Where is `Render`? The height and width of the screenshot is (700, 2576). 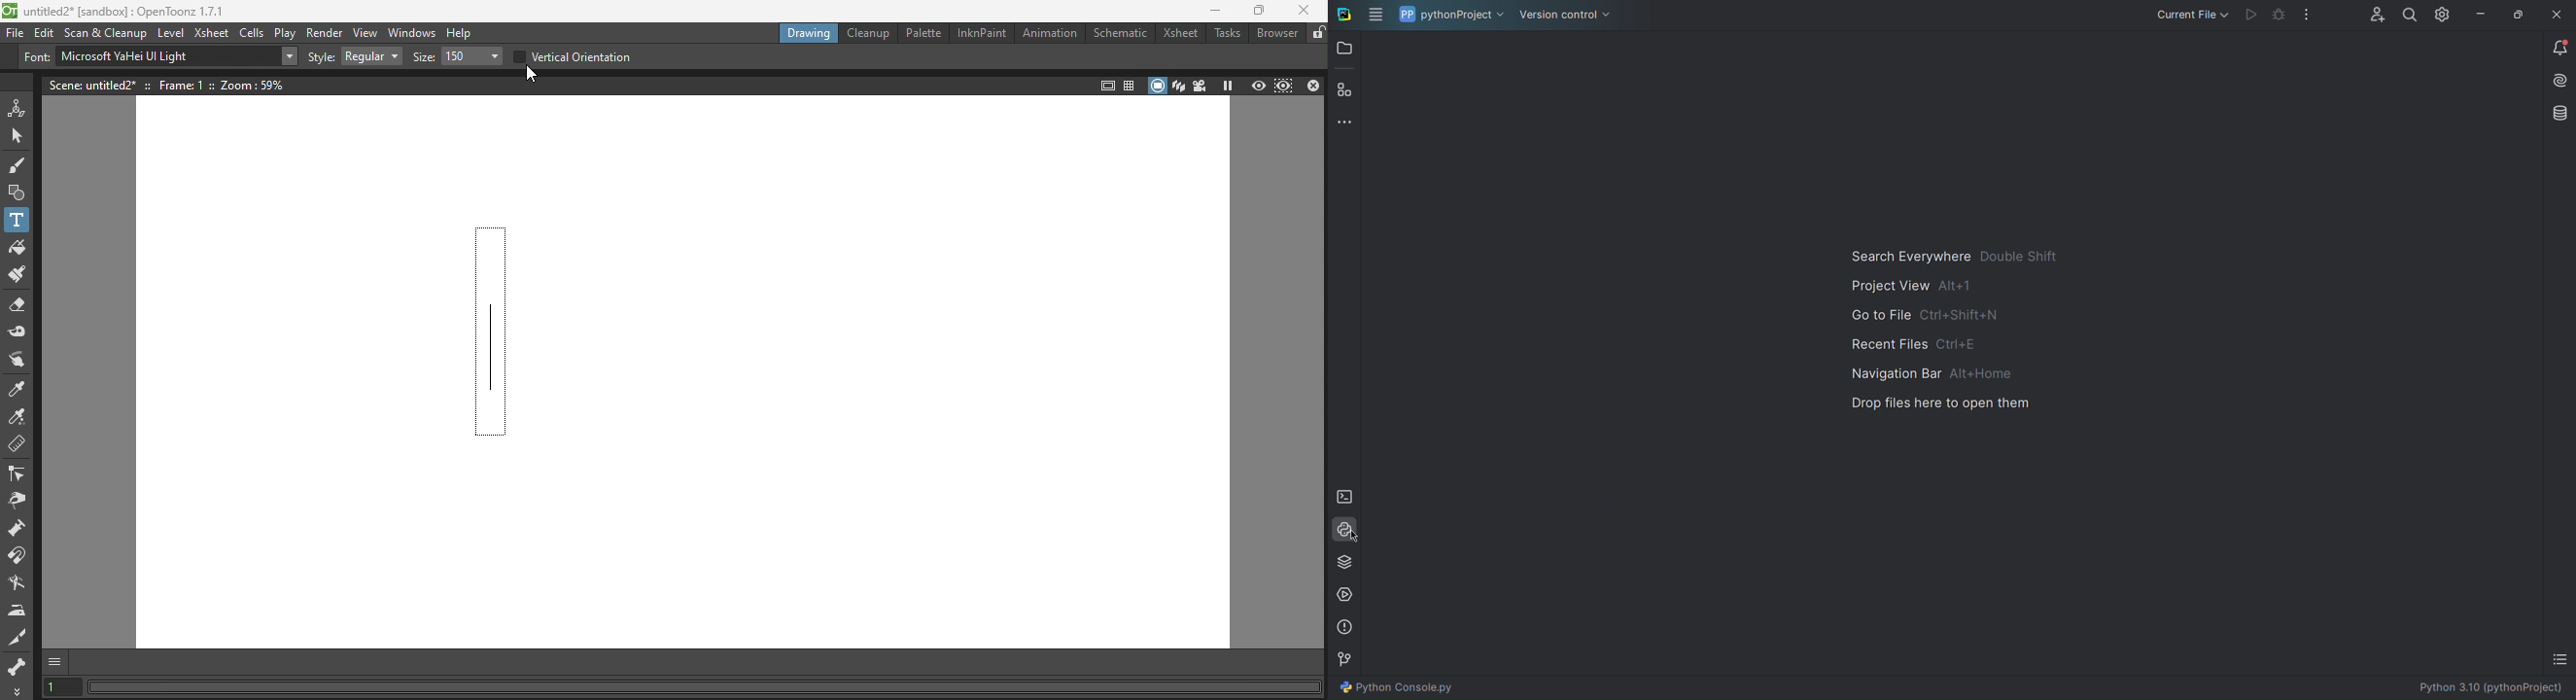
Render is located at coordinates (326, 33).